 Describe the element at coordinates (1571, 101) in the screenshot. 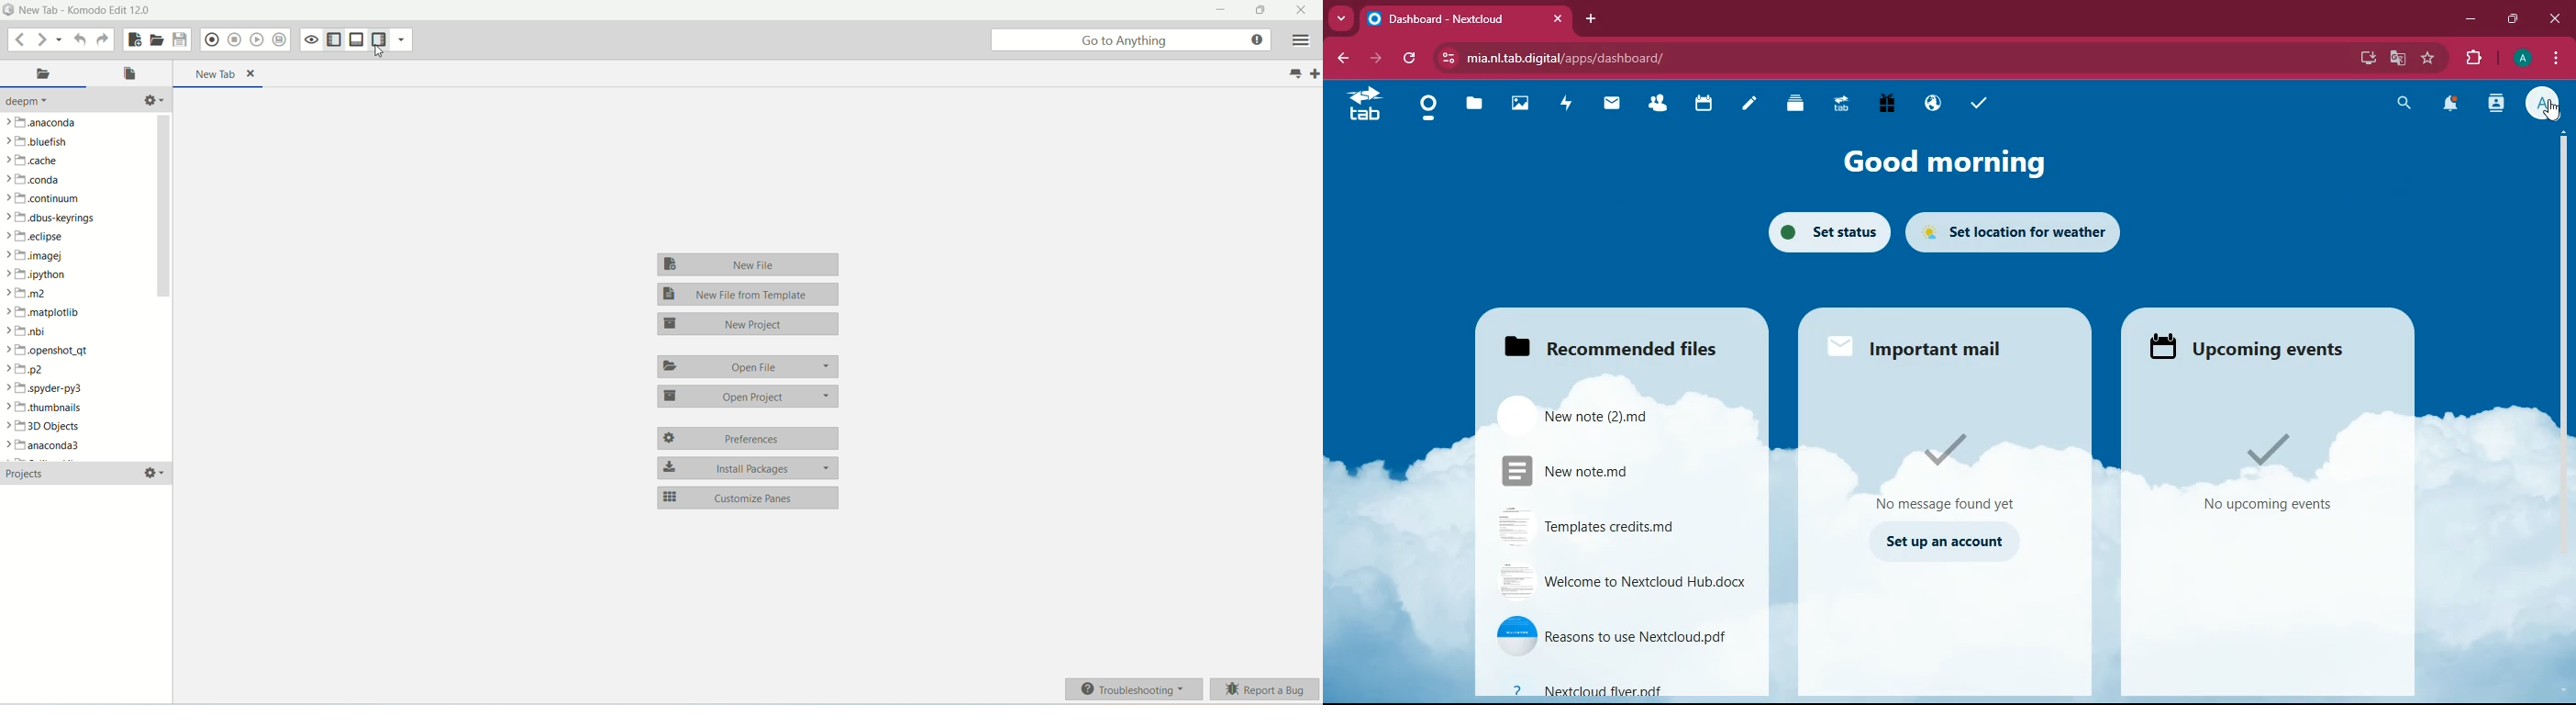

I see `activity` at that location.